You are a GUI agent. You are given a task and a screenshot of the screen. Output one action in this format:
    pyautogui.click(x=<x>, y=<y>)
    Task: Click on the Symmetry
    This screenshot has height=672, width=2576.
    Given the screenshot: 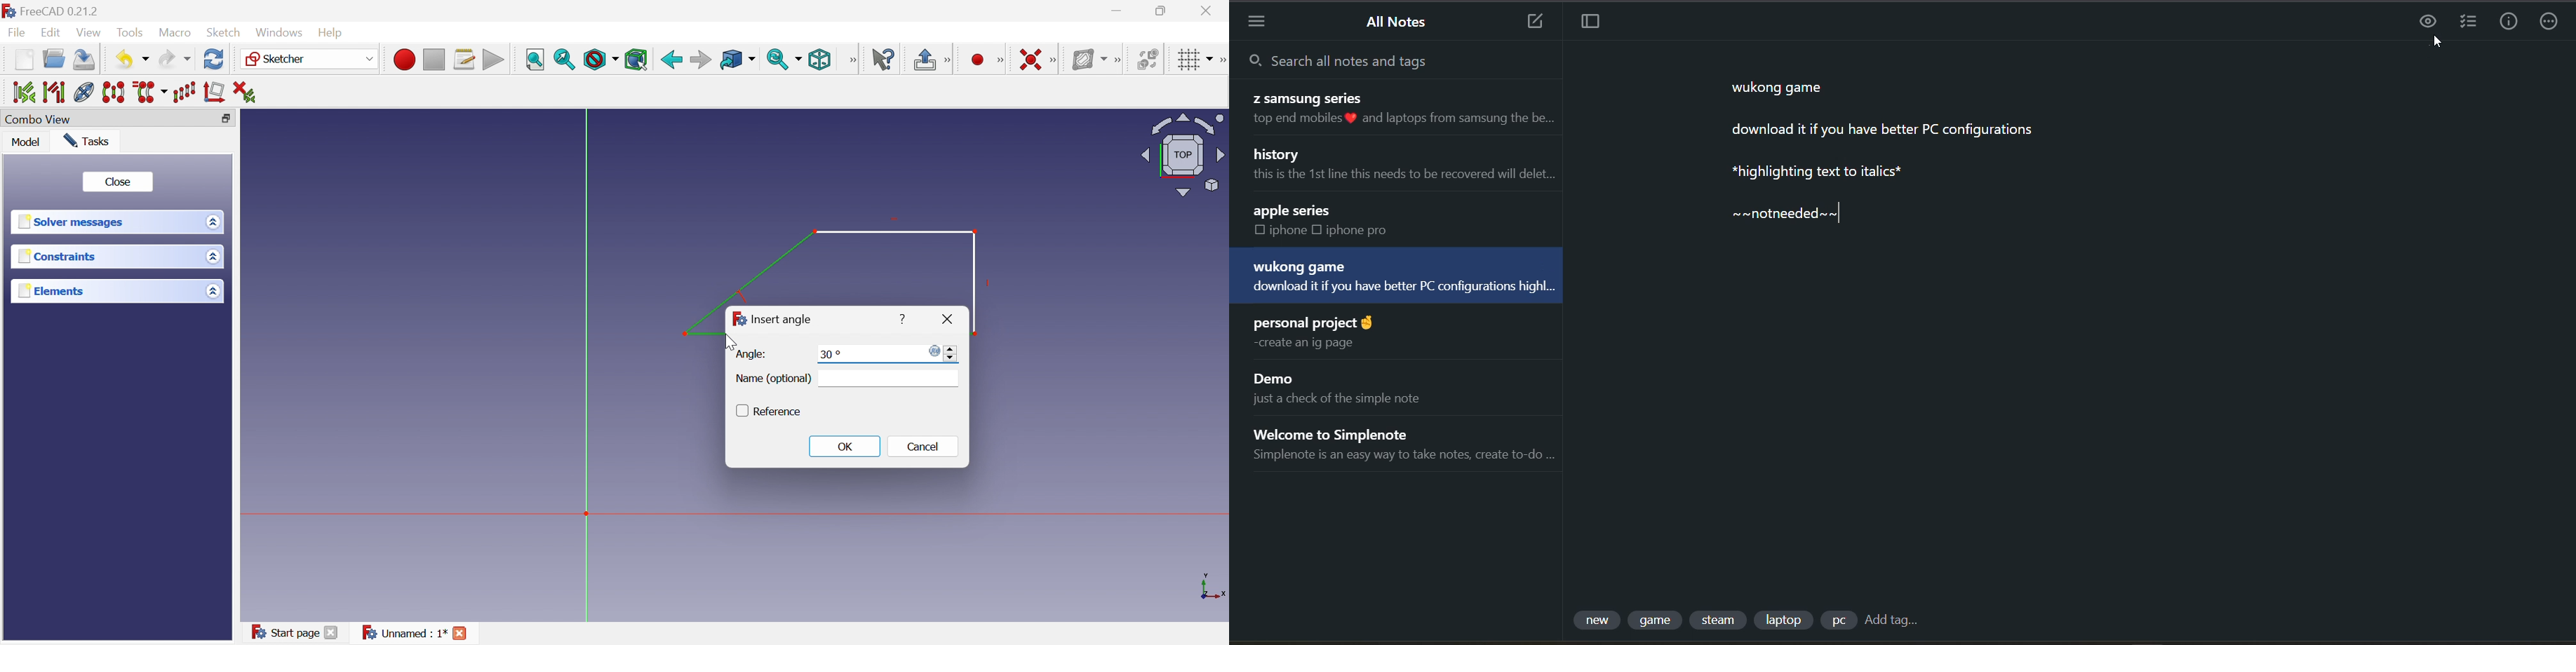 What is the action you would take?
    pyautogui.click(x=114, y=93)
    